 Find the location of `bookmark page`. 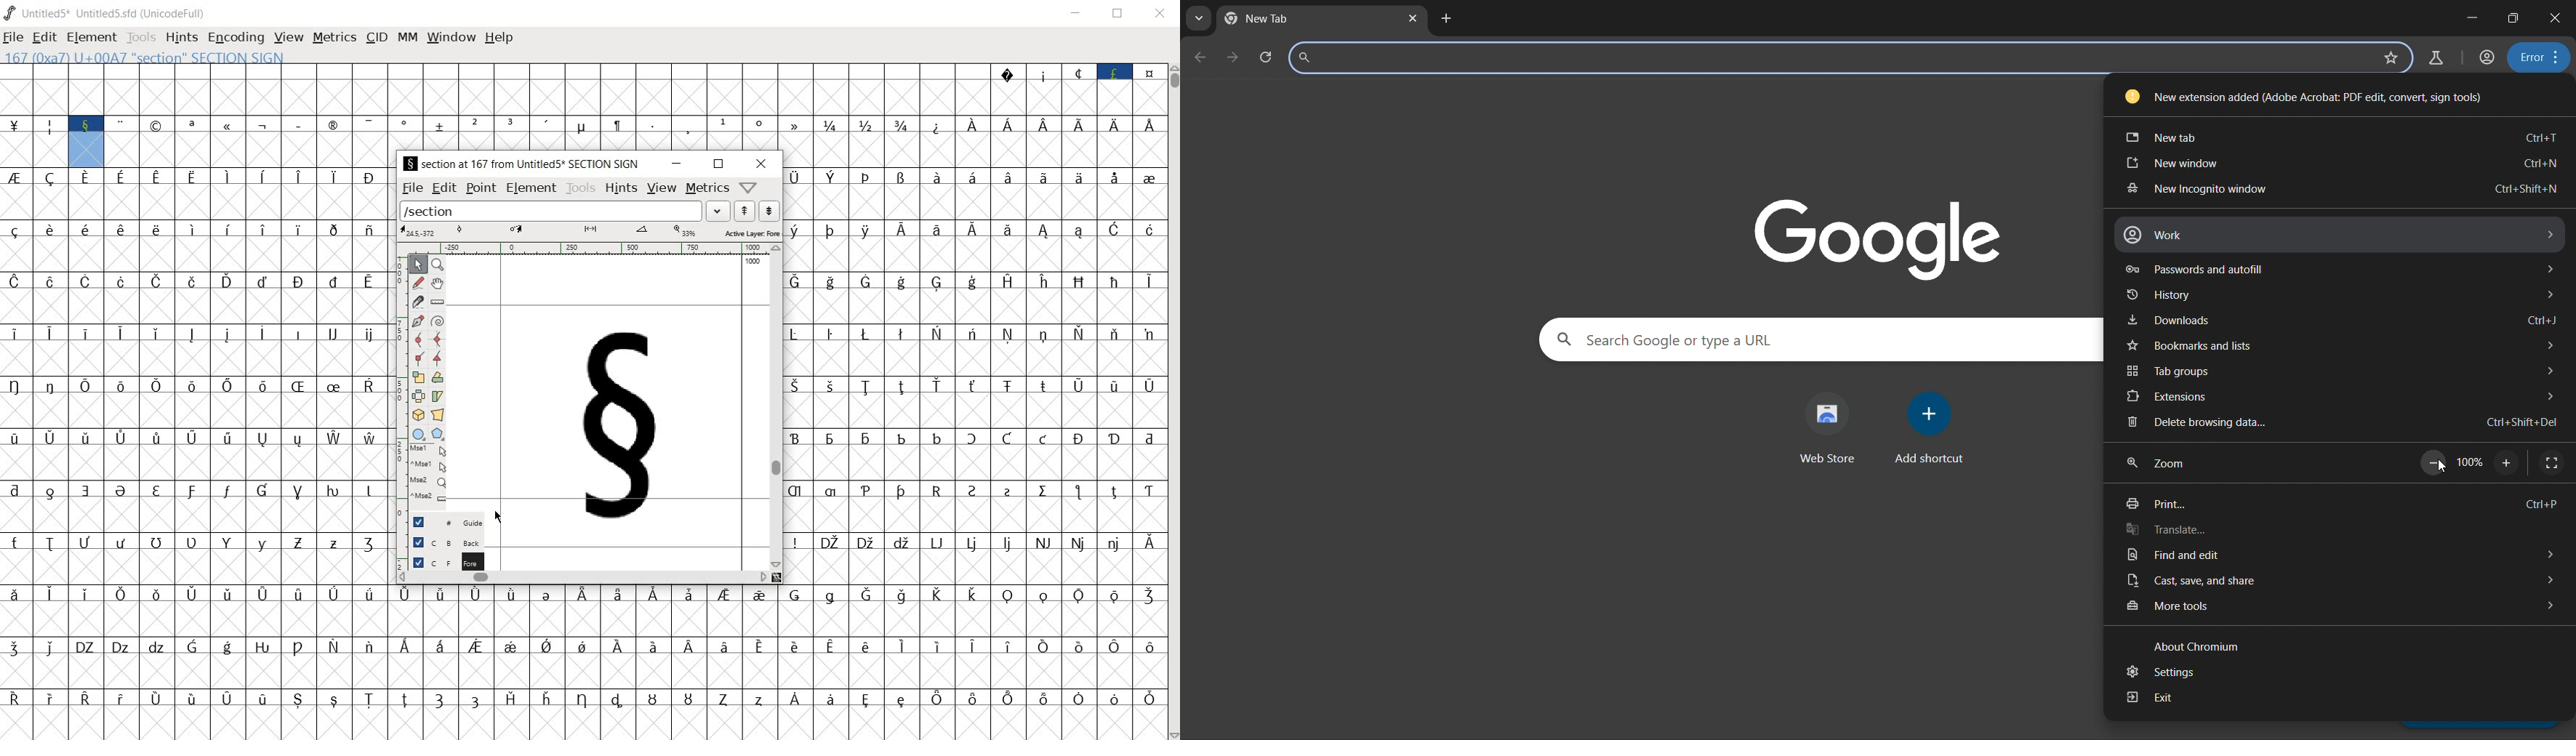

bookmark page is located at coordinates (2392, 59).